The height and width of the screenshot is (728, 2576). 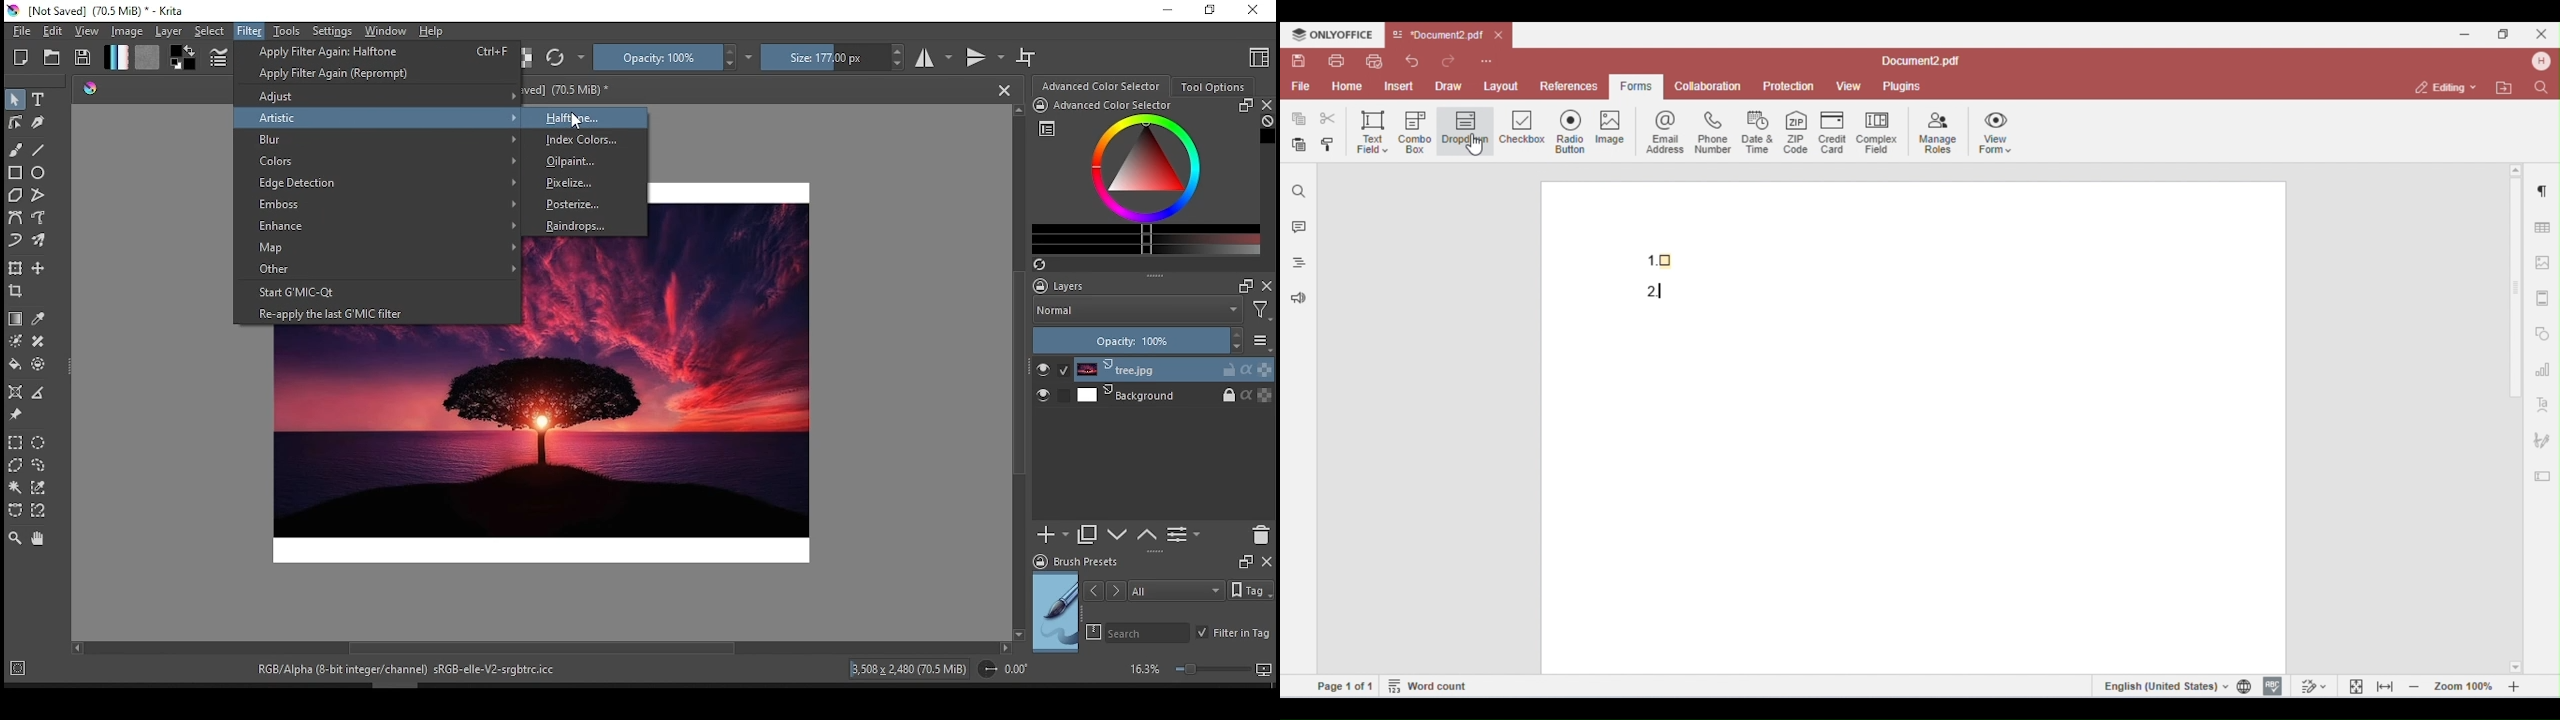 What do you see at coordinates (1251, 12) in the screenshot?
I see `close window` at bounding box center [1251, 12].